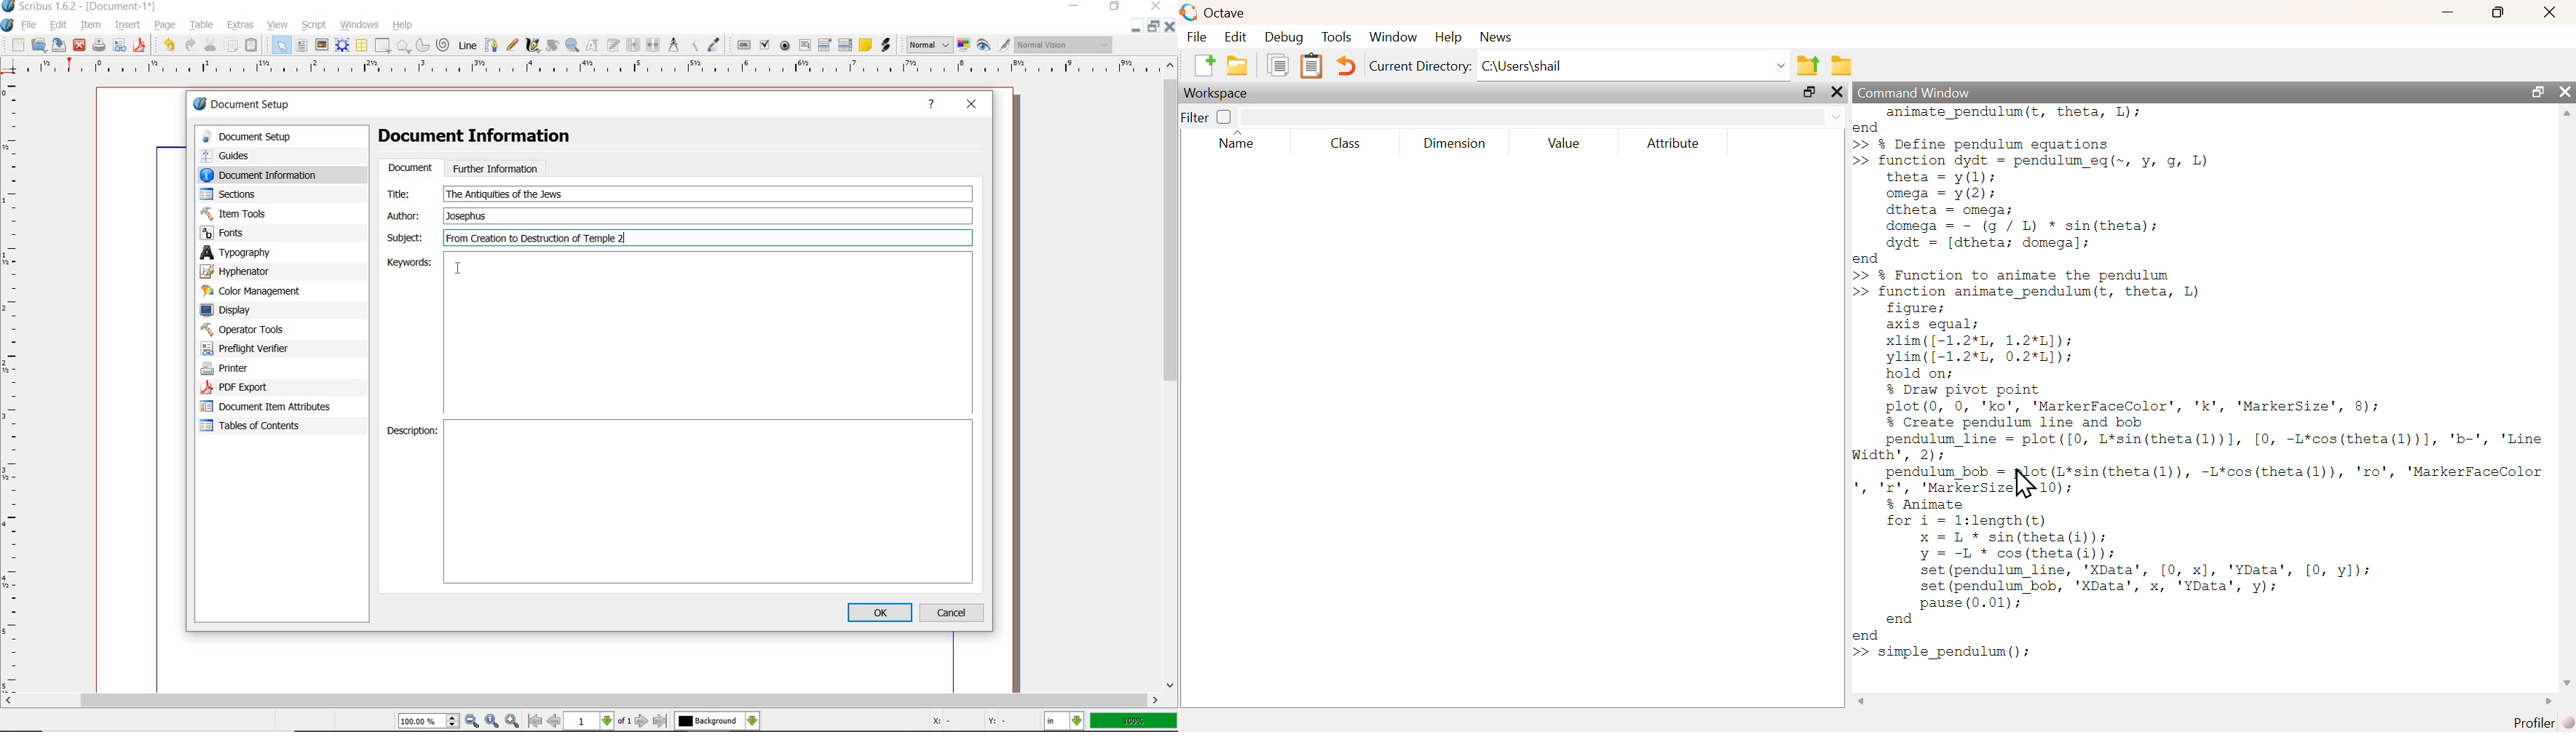 Image resolution: width=2576 pixels, height=756 pixels. What do you see at coordinates (766, 44) in the screenshot?
I see `pdf check box` at bounding box center [766, 44].